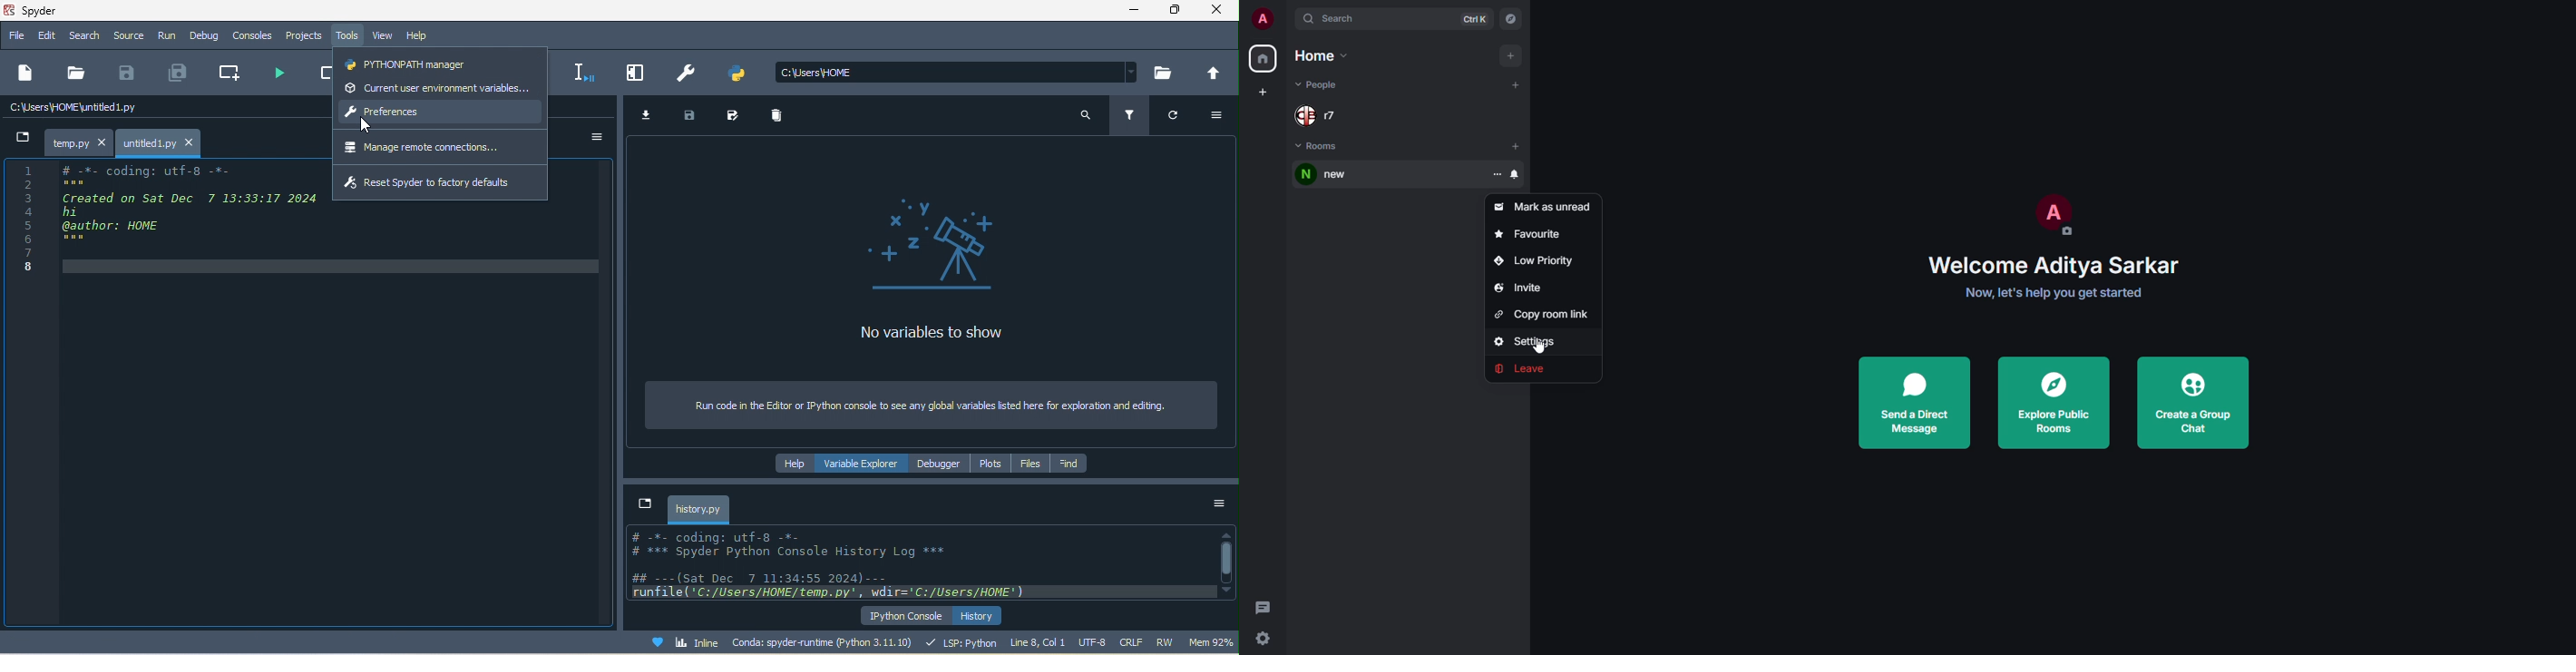 This screenshot has height=672, width=2576. Describe the element at coordinates (650, 116) in the screenshot. I see `import` at that location.